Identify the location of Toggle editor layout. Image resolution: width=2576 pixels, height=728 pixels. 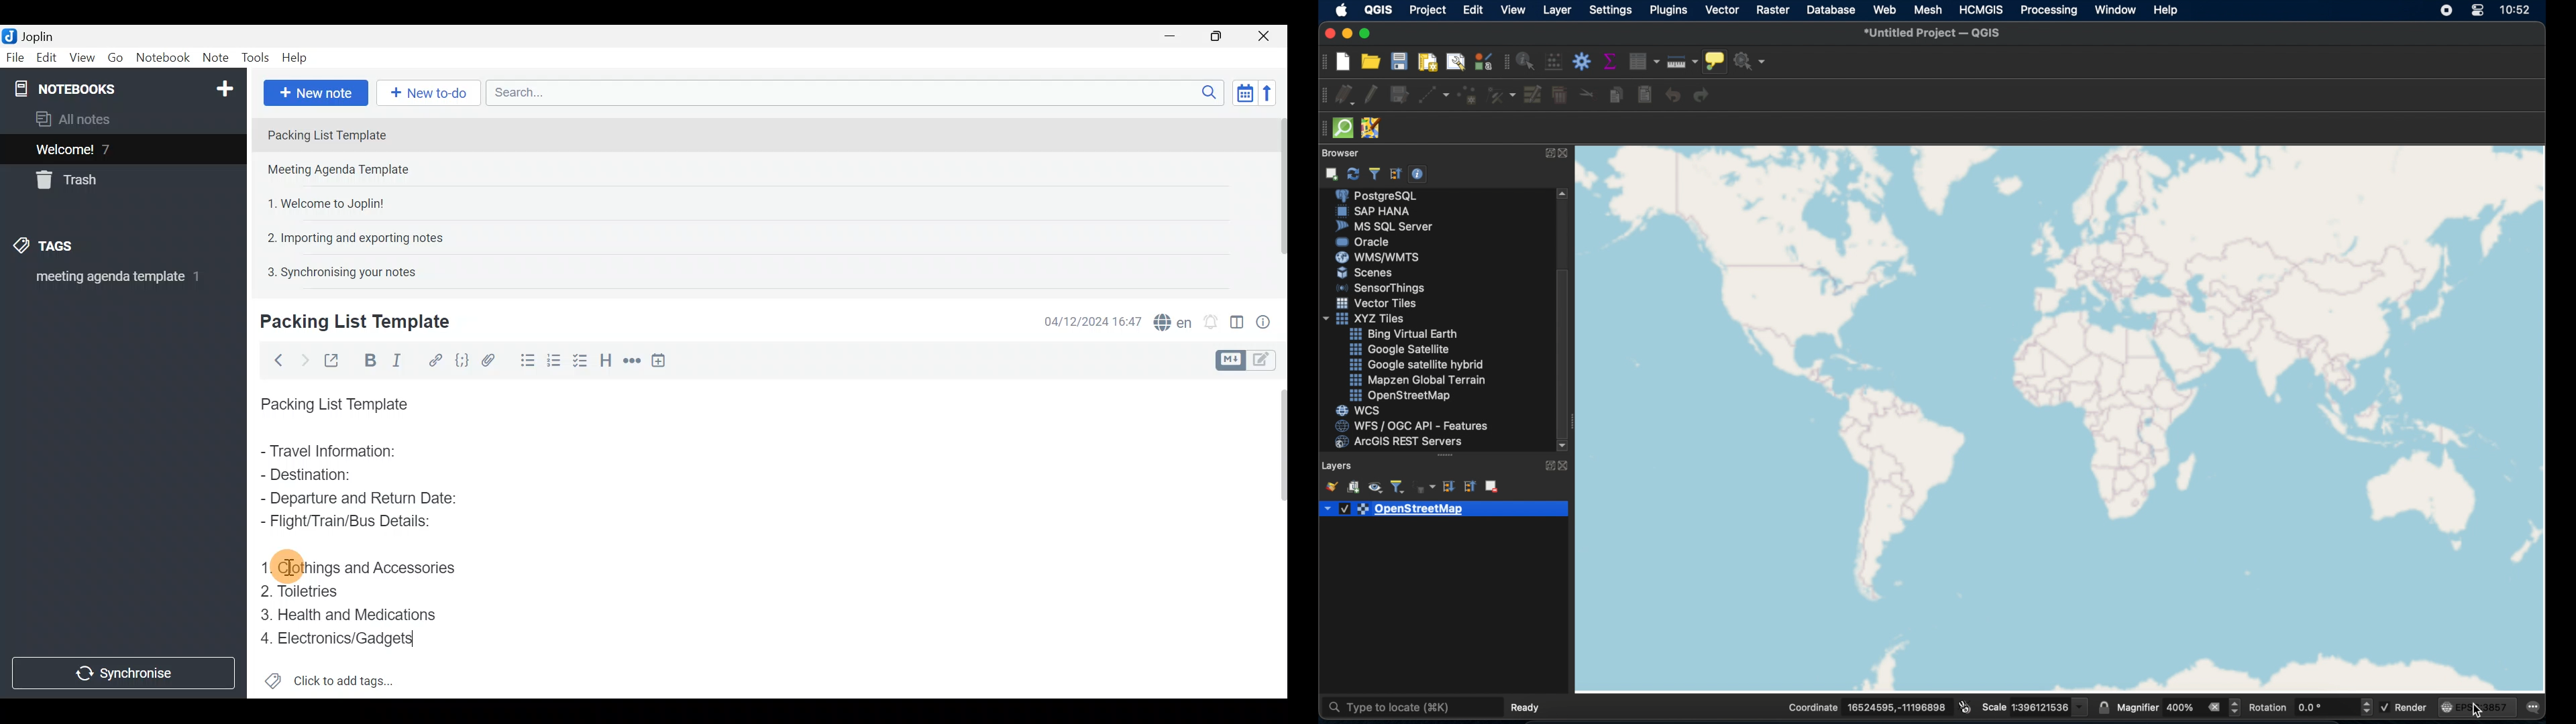
(1236, 318).